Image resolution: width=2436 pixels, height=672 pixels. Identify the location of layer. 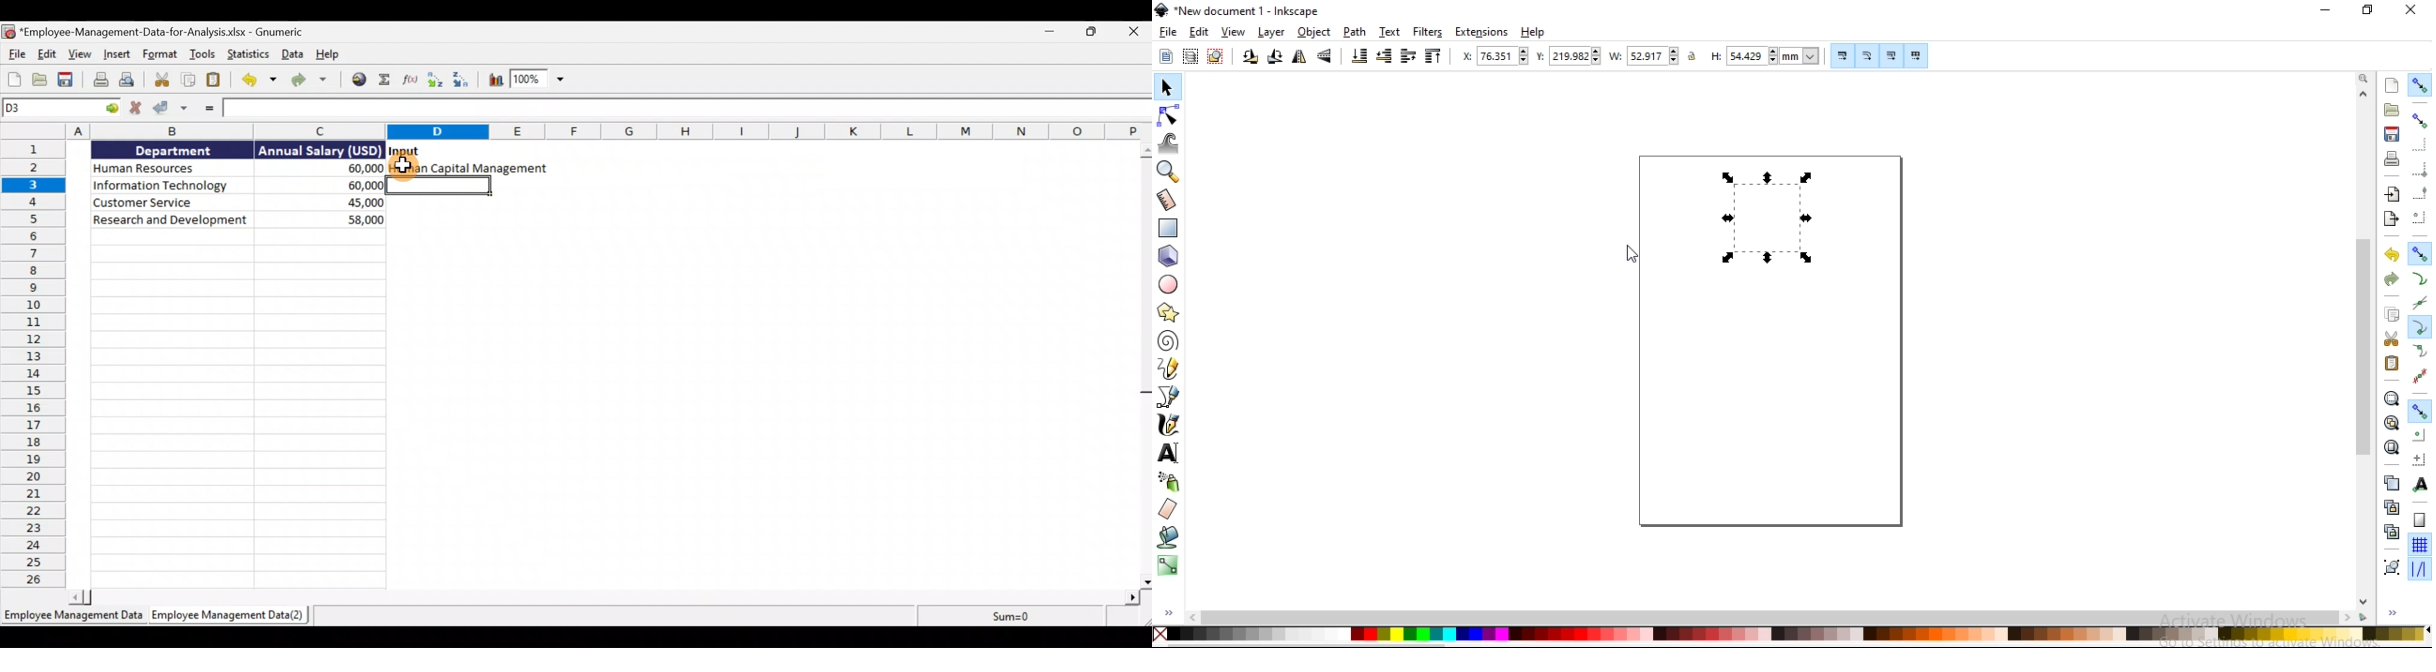
(1270, 33).